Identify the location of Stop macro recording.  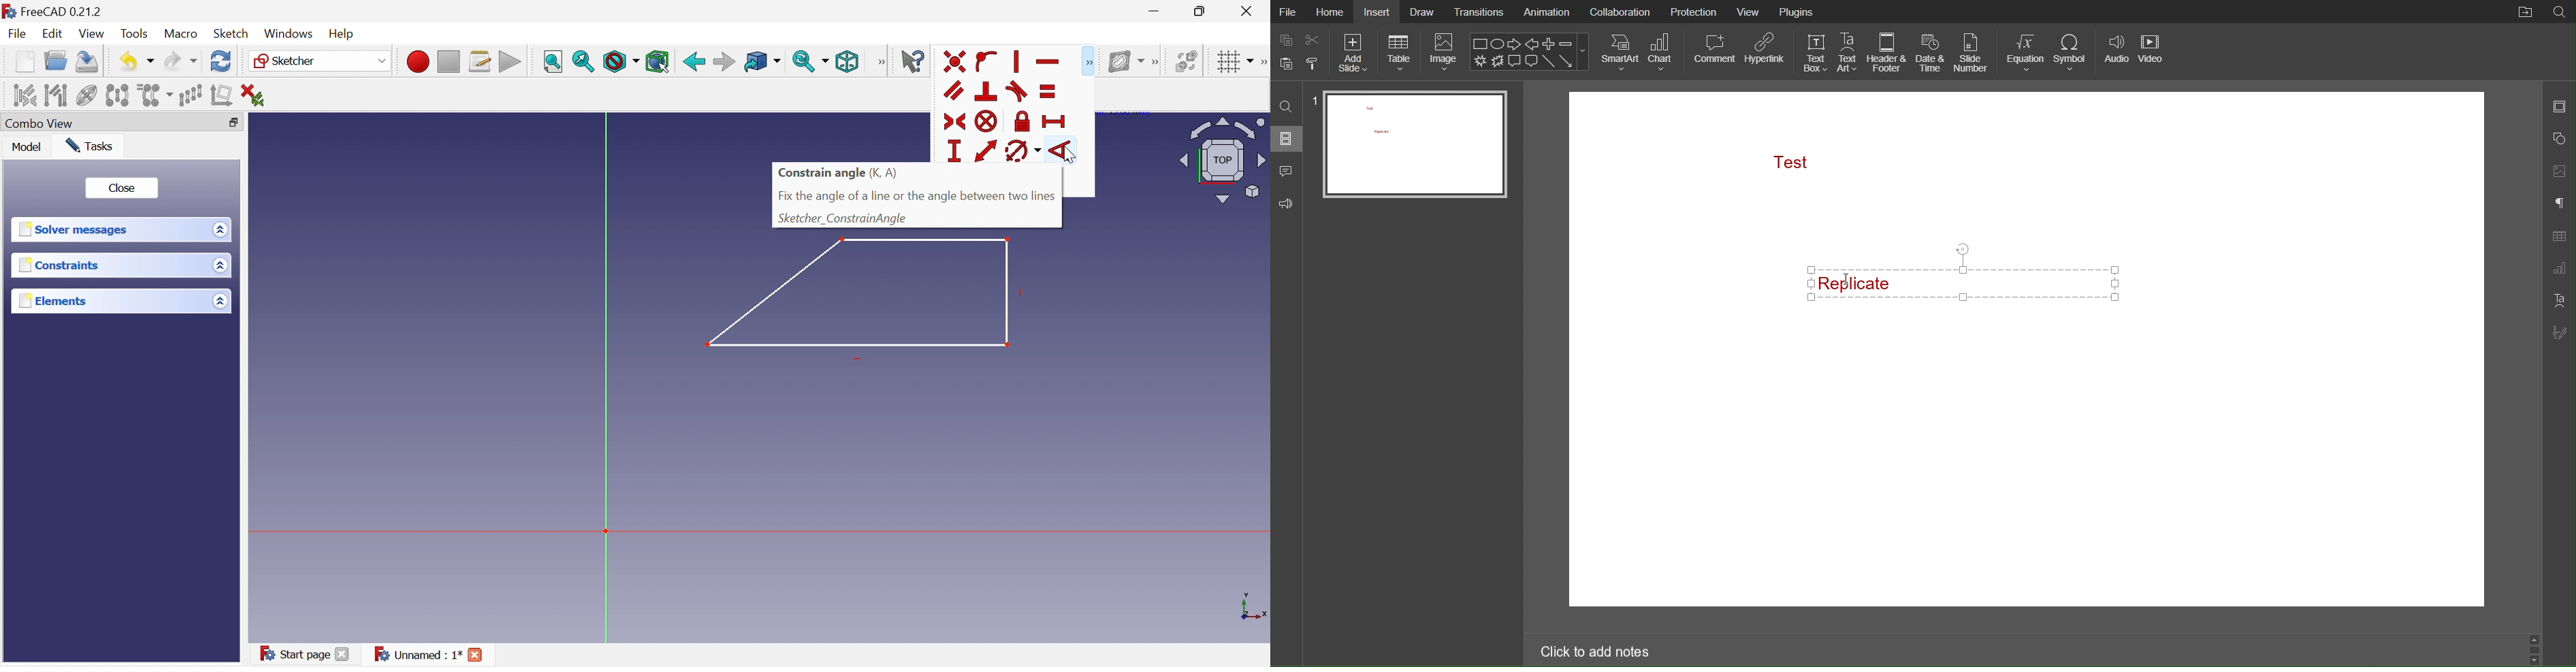
(448, 60).